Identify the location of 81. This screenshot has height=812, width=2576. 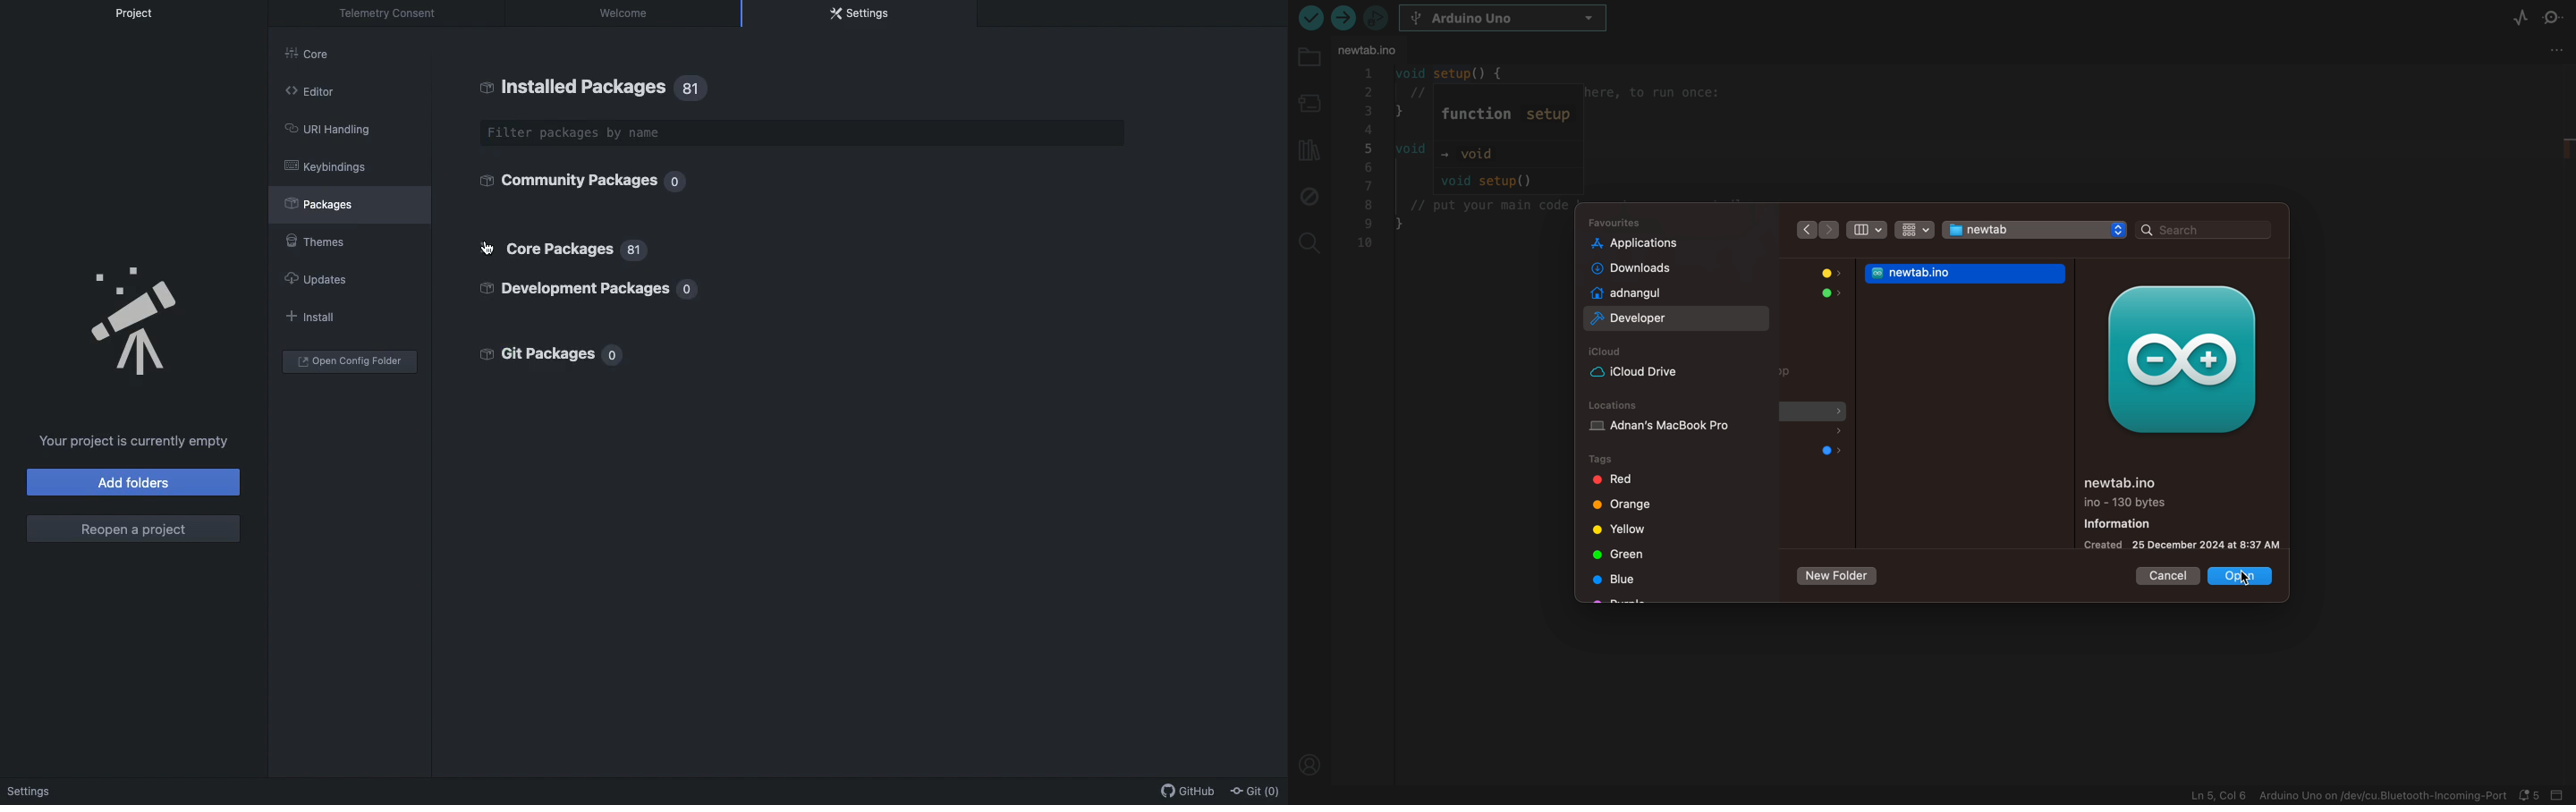
(639, 252).